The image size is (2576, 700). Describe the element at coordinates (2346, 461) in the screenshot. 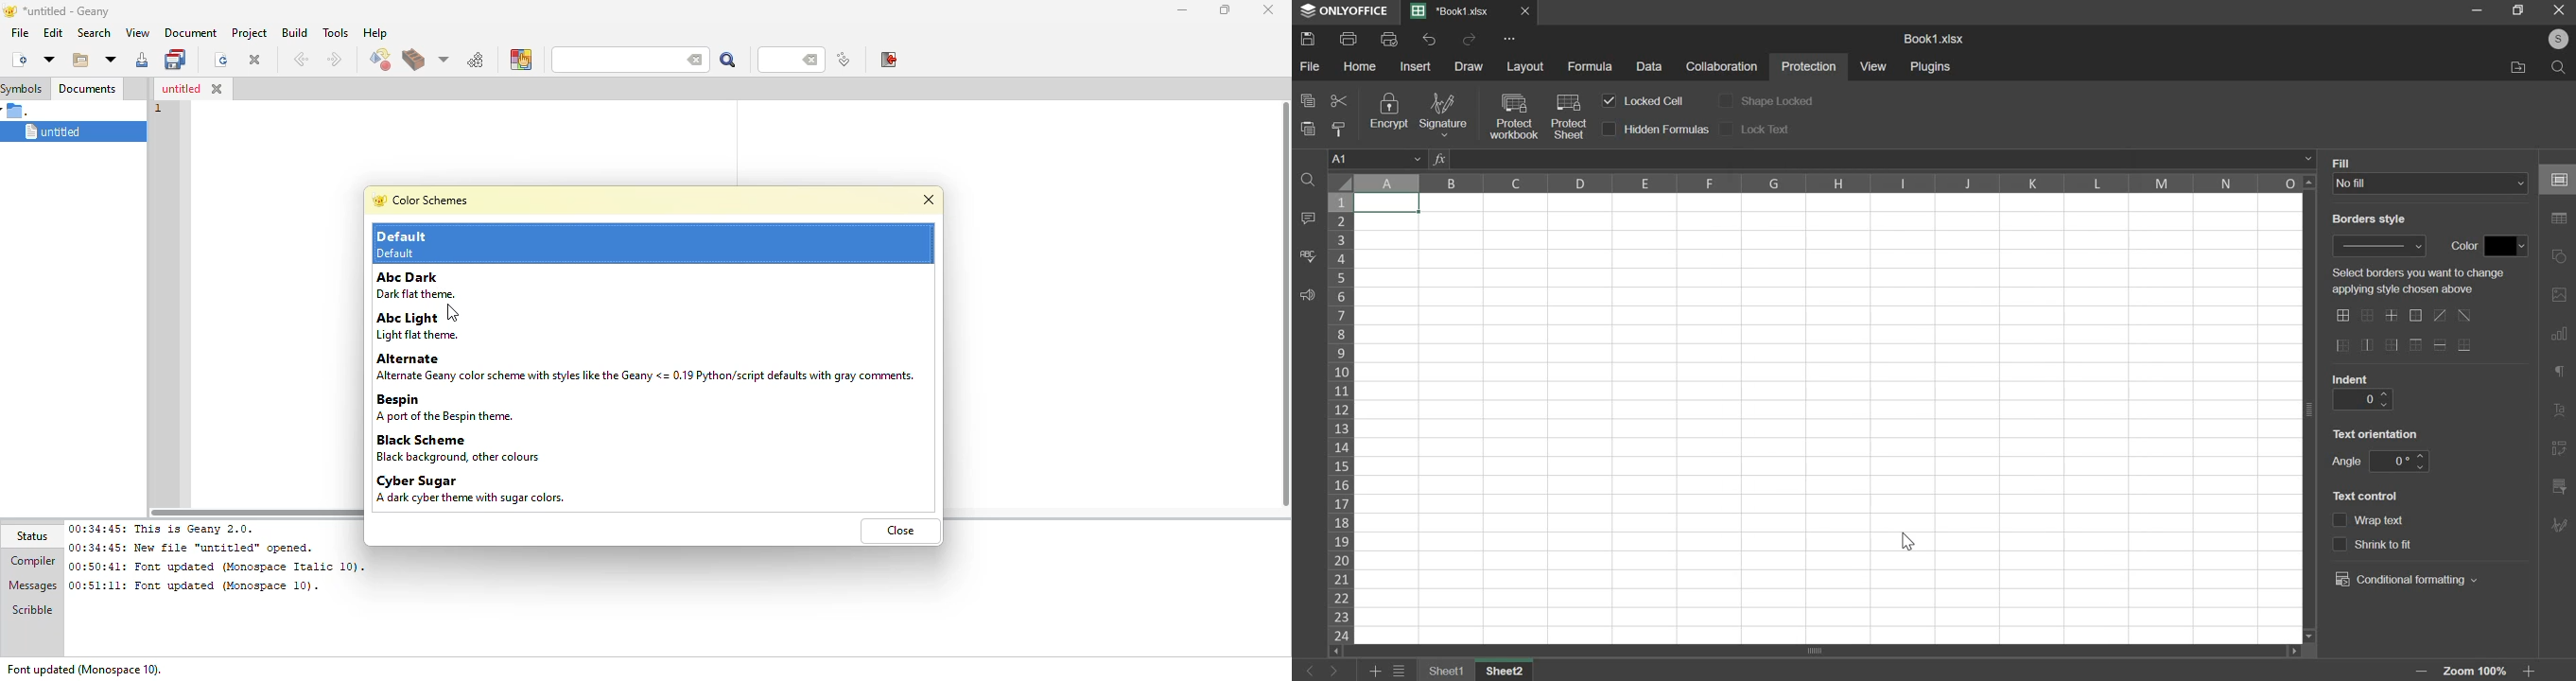

I see `angle` at that location.